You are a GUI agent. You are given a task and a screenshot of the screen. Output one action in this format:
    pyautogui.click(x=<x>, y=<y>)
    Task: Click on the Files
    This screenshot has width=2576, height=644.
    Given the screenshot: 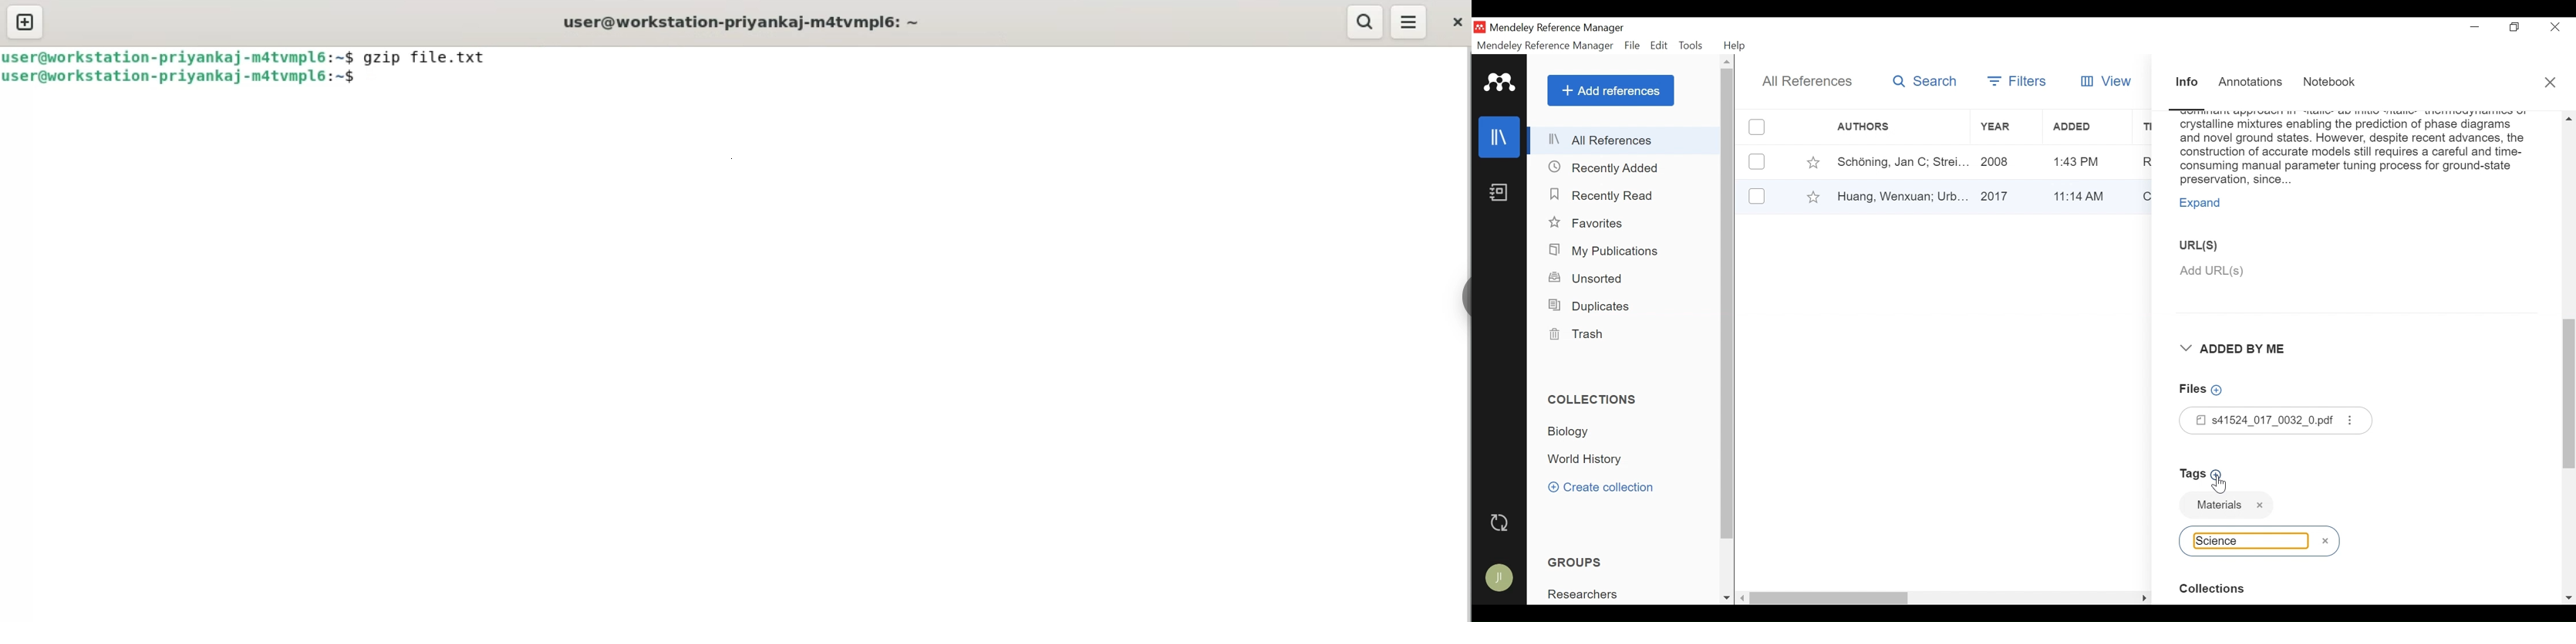 What is the action you would take?
    pyautogui.click(x=2277, y=420)
    